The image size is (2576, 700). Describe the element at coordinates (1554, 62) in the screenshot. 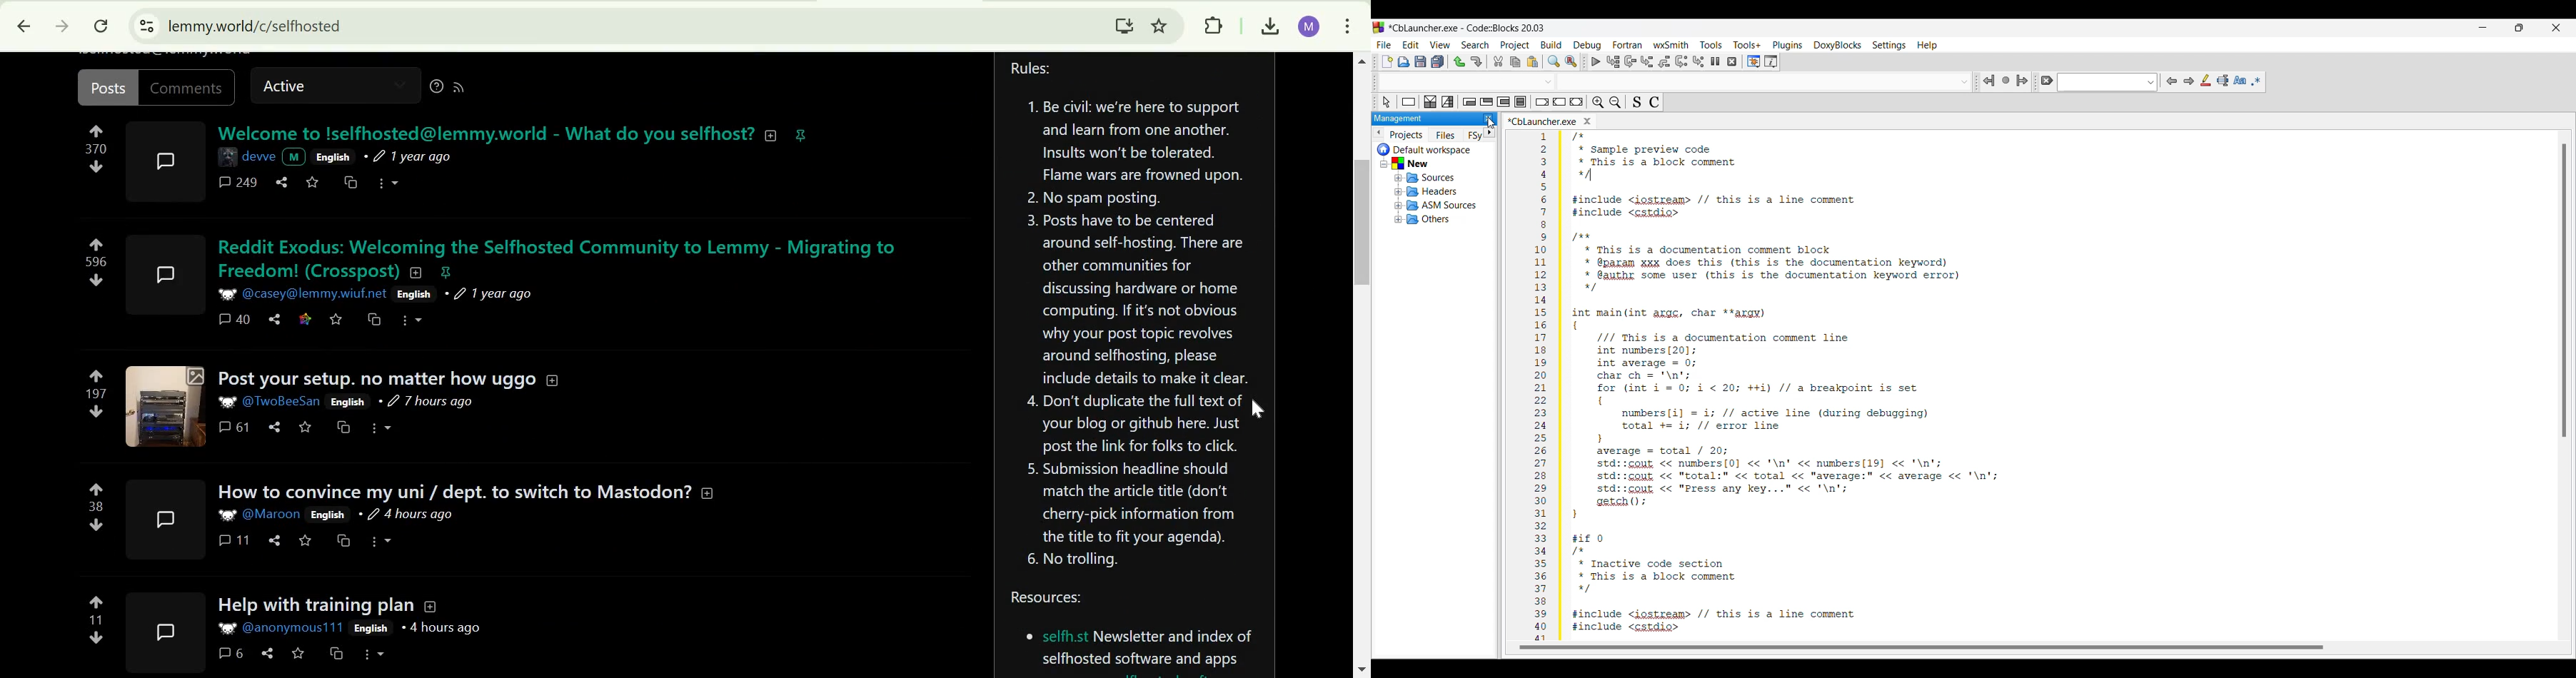

I see `Find` at that location.